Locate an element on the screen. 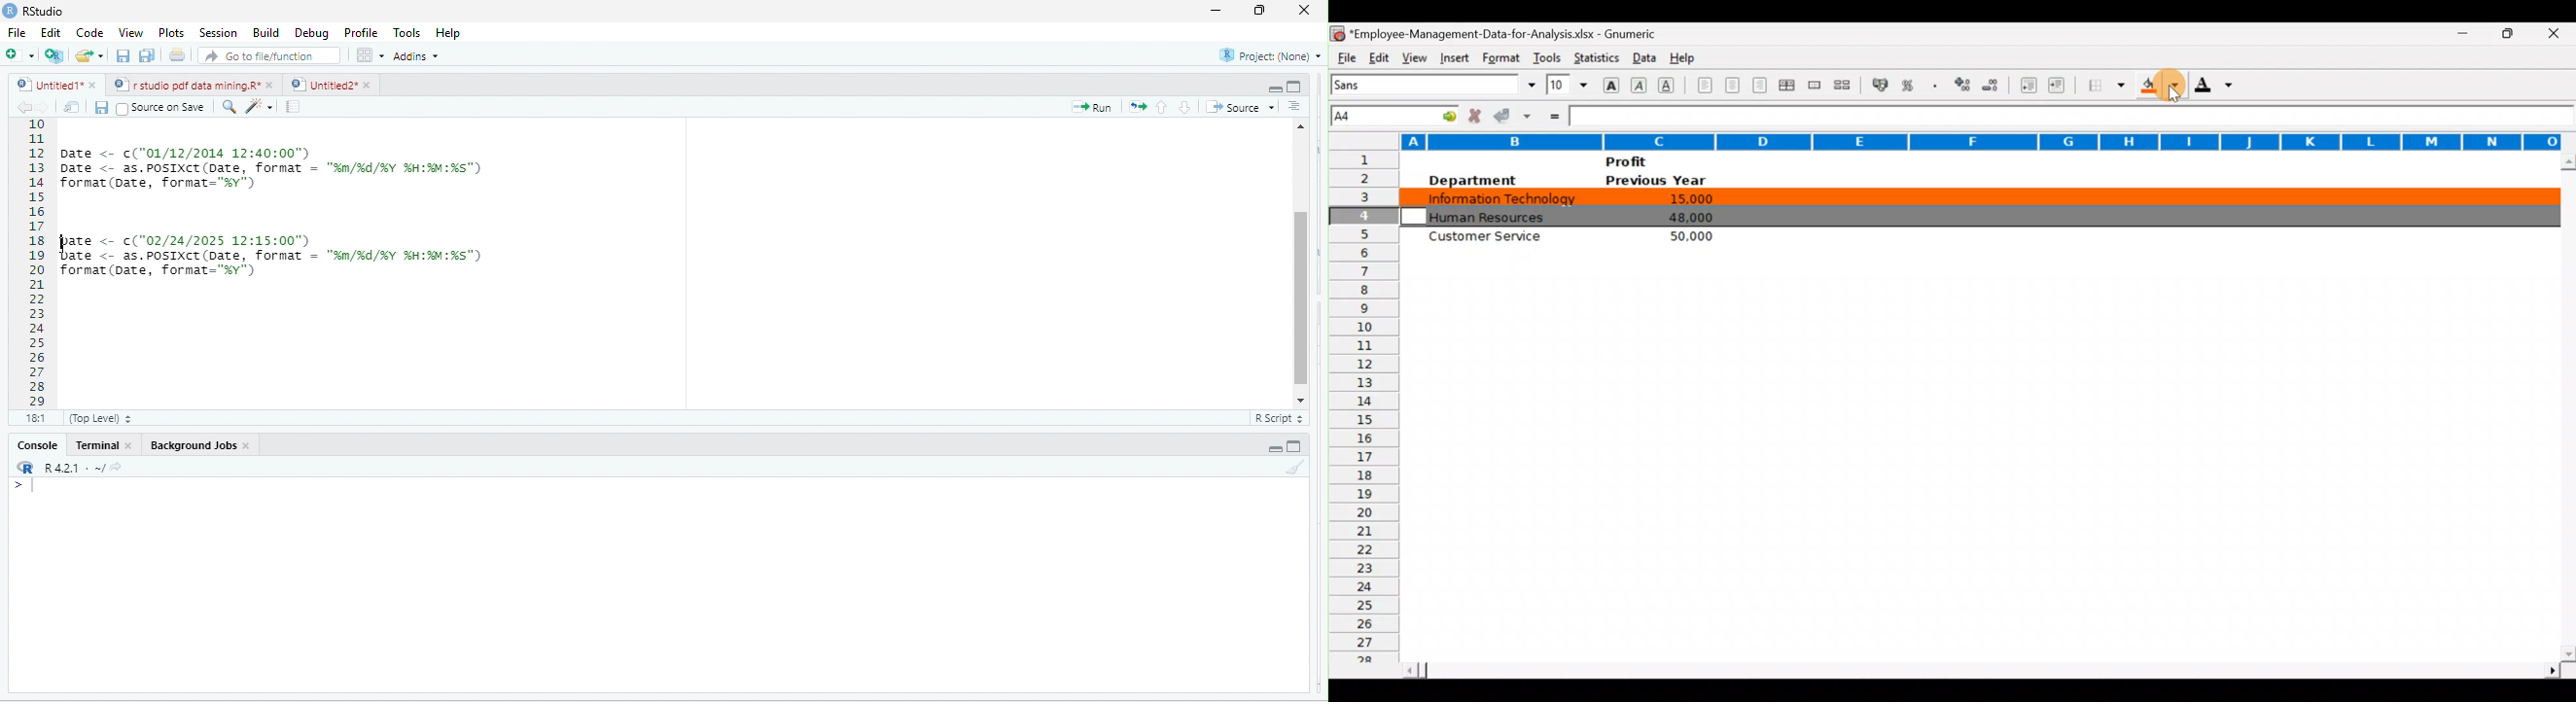 The height and width of the screenshot is (728, 2576). Code is located at coordinates (88, 34).